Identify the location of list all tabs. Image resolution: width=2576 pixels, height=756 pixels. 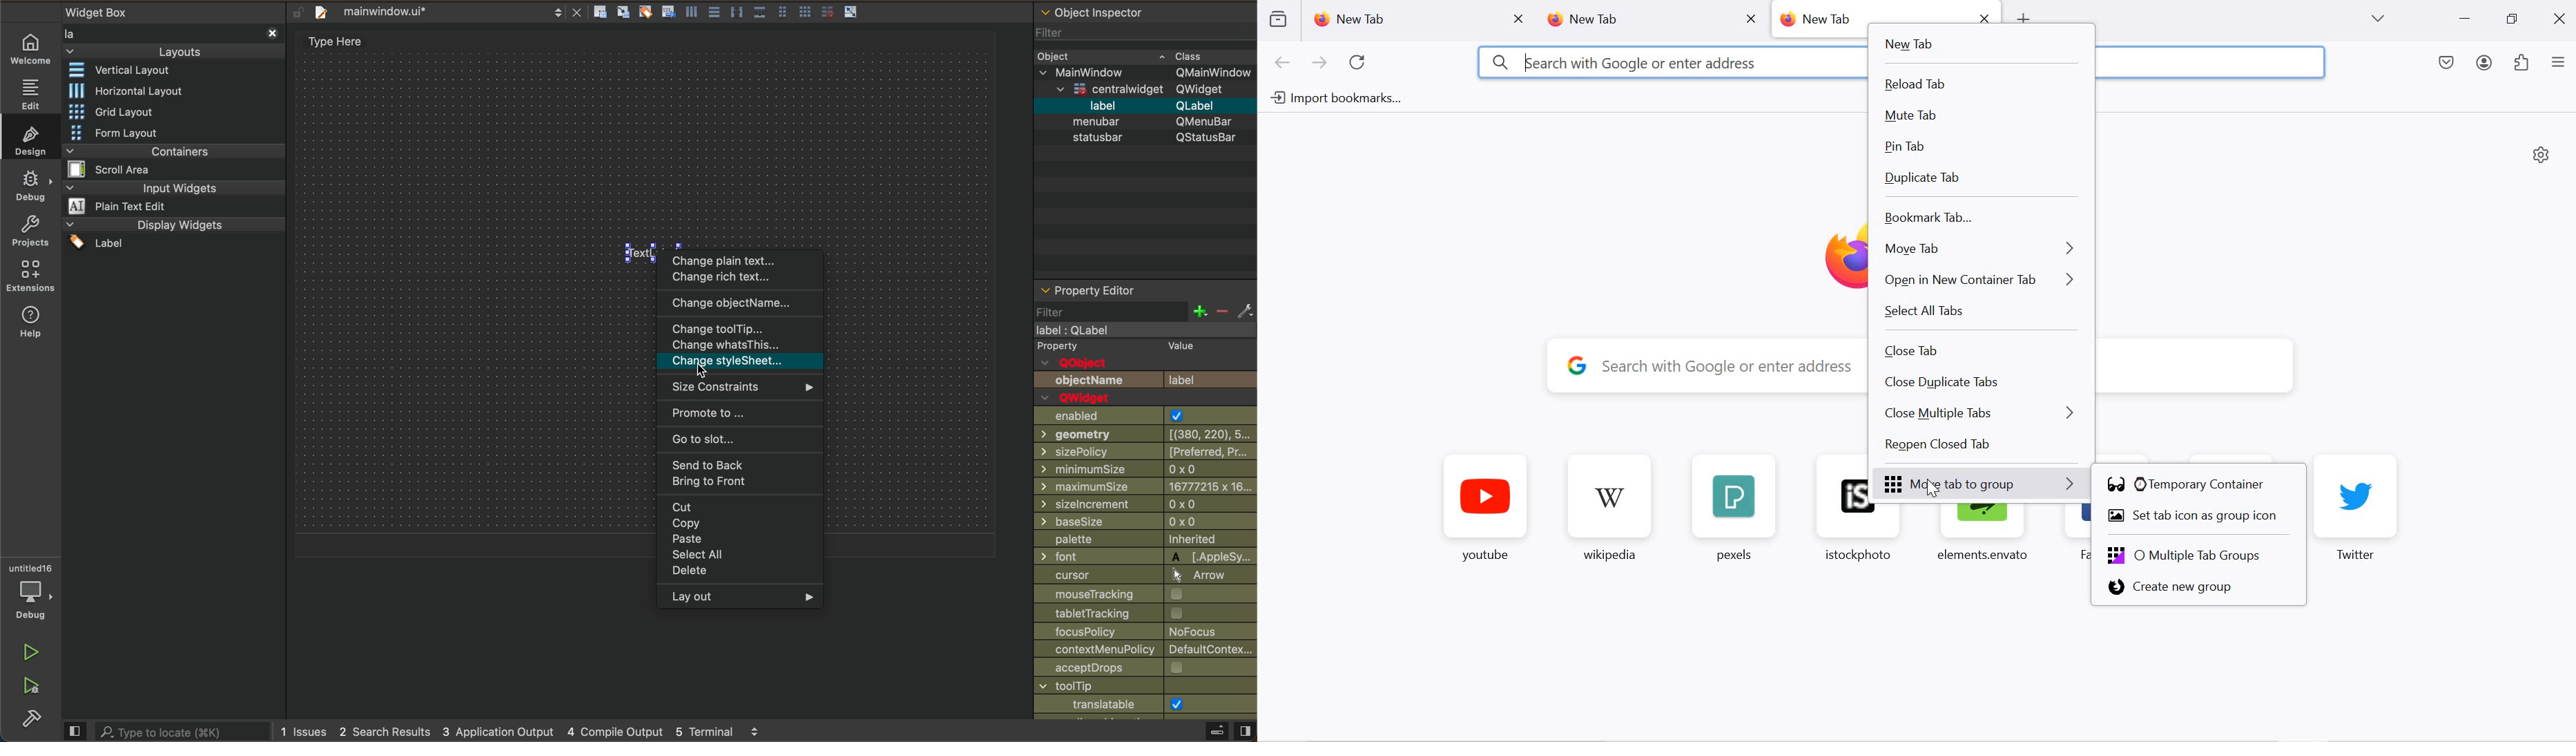
(2377, 19).